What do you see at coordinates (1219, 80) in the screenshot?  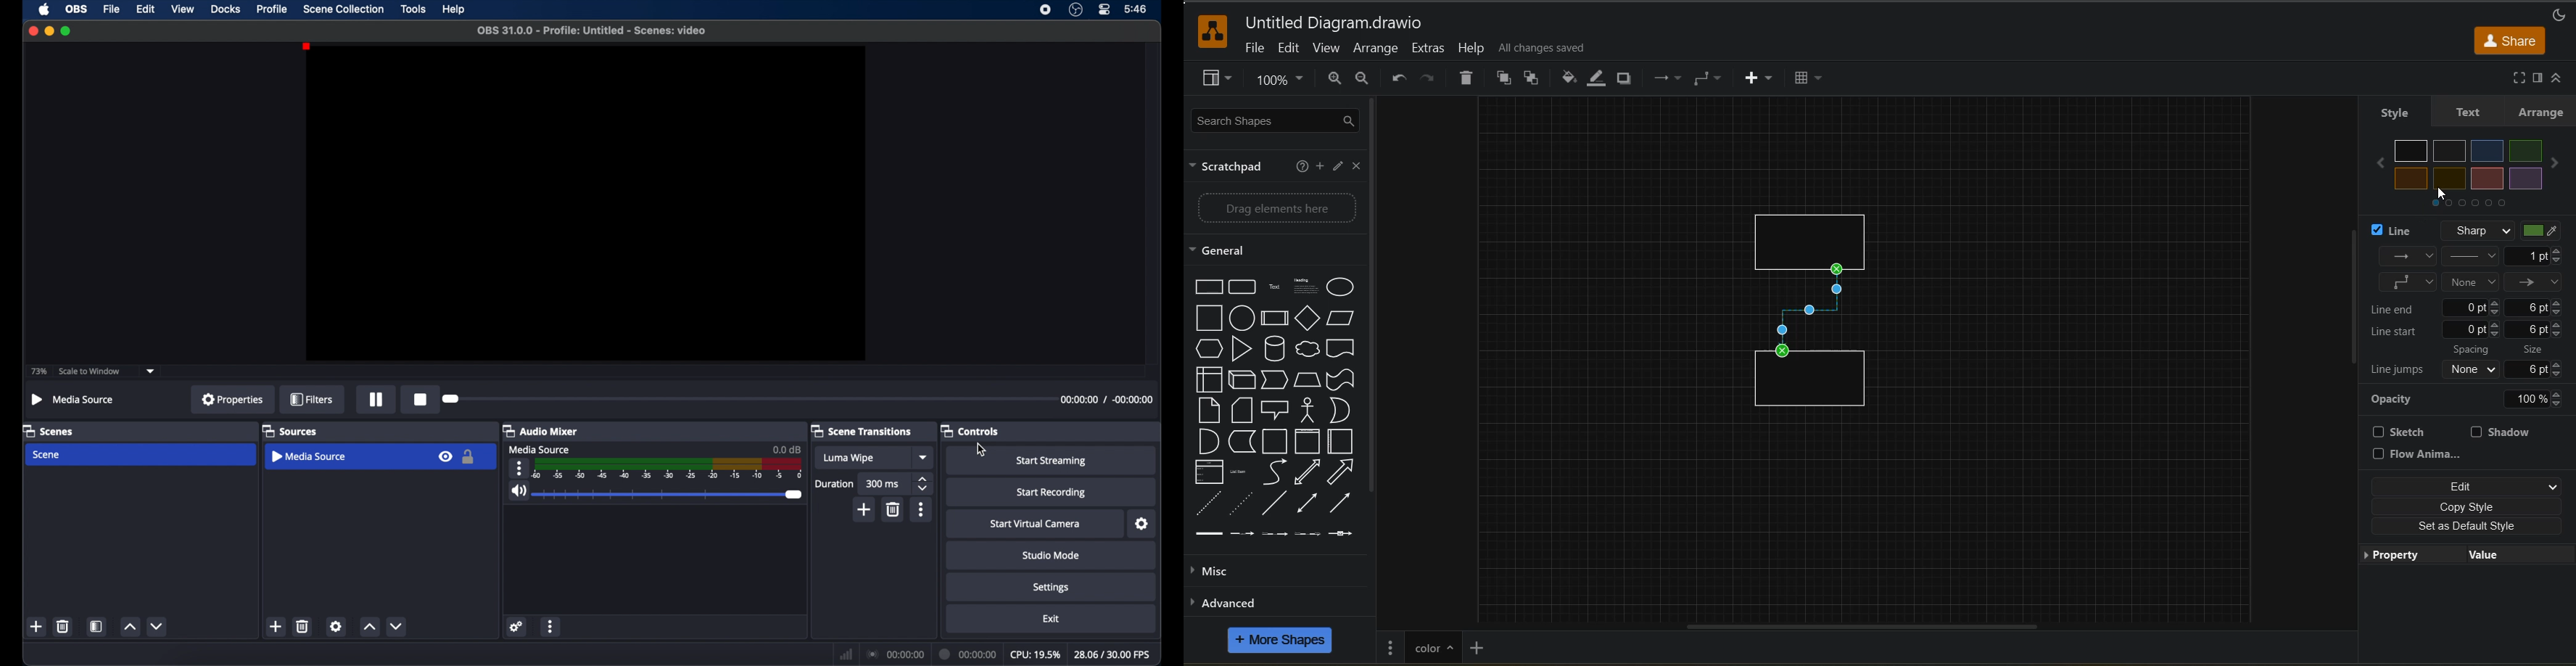 I see `view` at bounding box center [1219, 80].